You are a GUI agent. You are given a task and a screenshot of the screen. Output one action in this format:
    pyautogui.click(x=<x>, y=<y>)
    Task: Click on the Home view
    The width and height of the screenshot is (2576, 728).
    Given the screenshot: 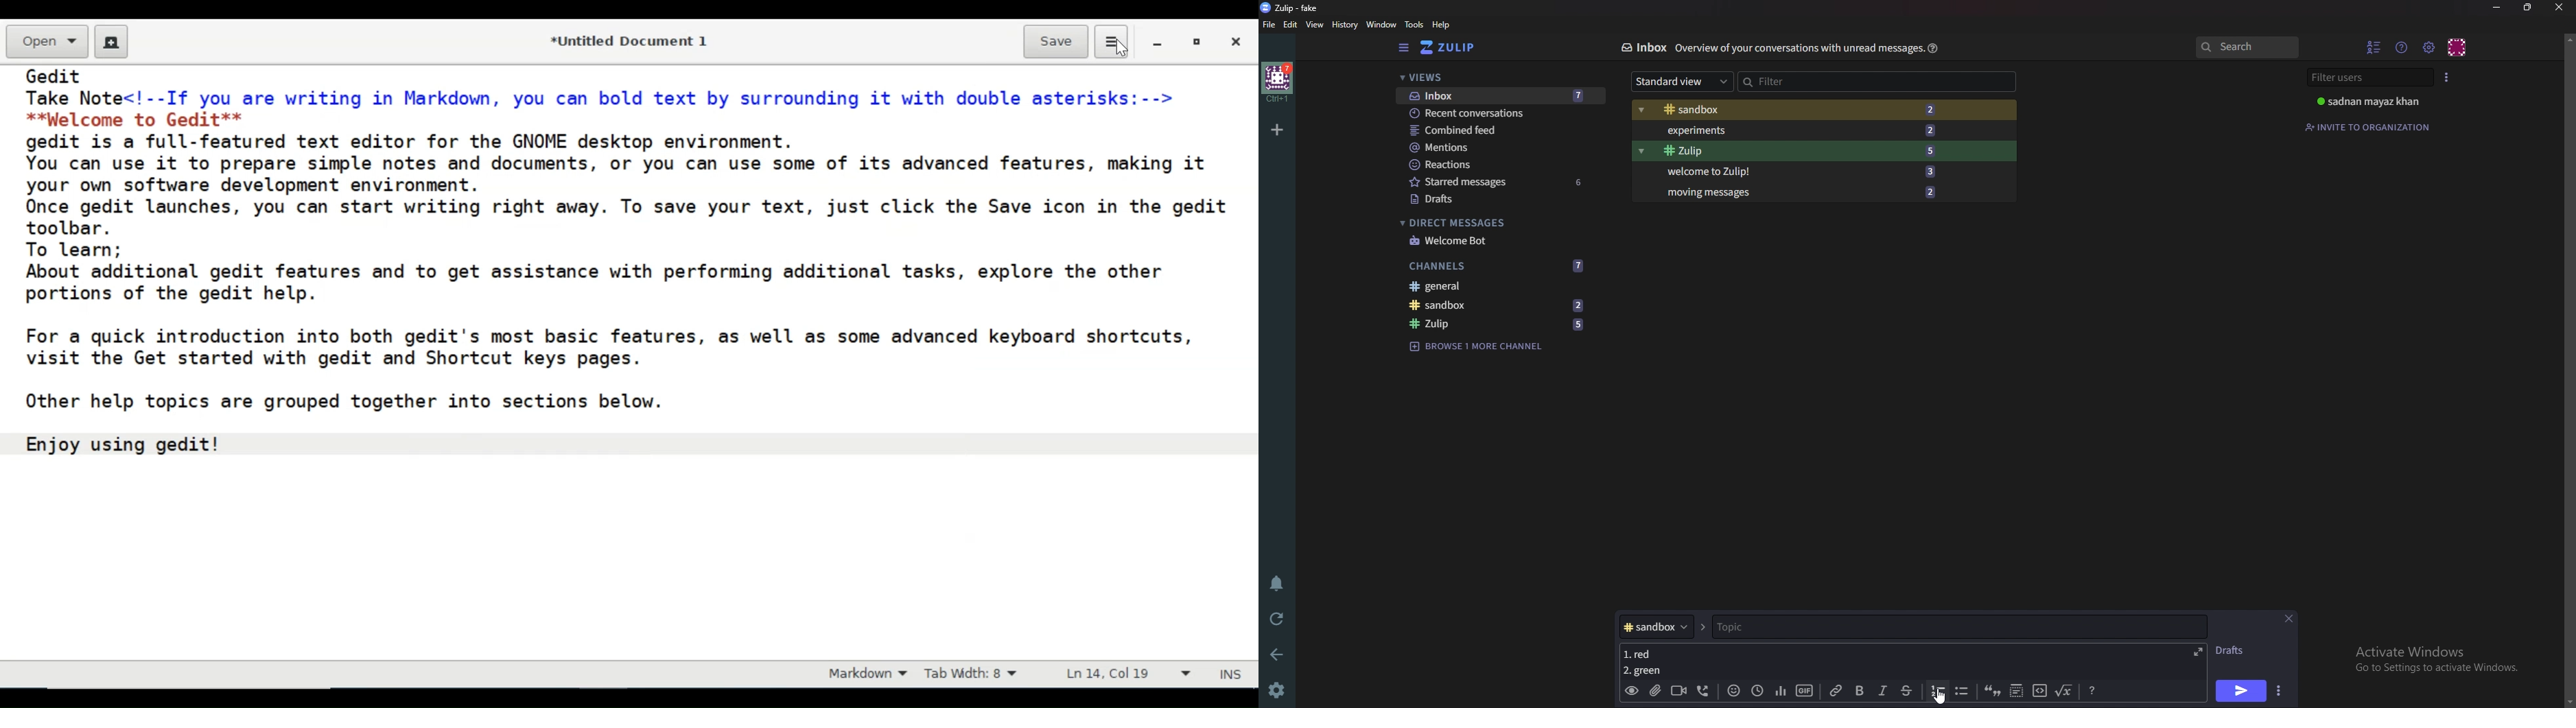 What is the action you would take?
    pyautogui.click(x=1457, y=47)
    